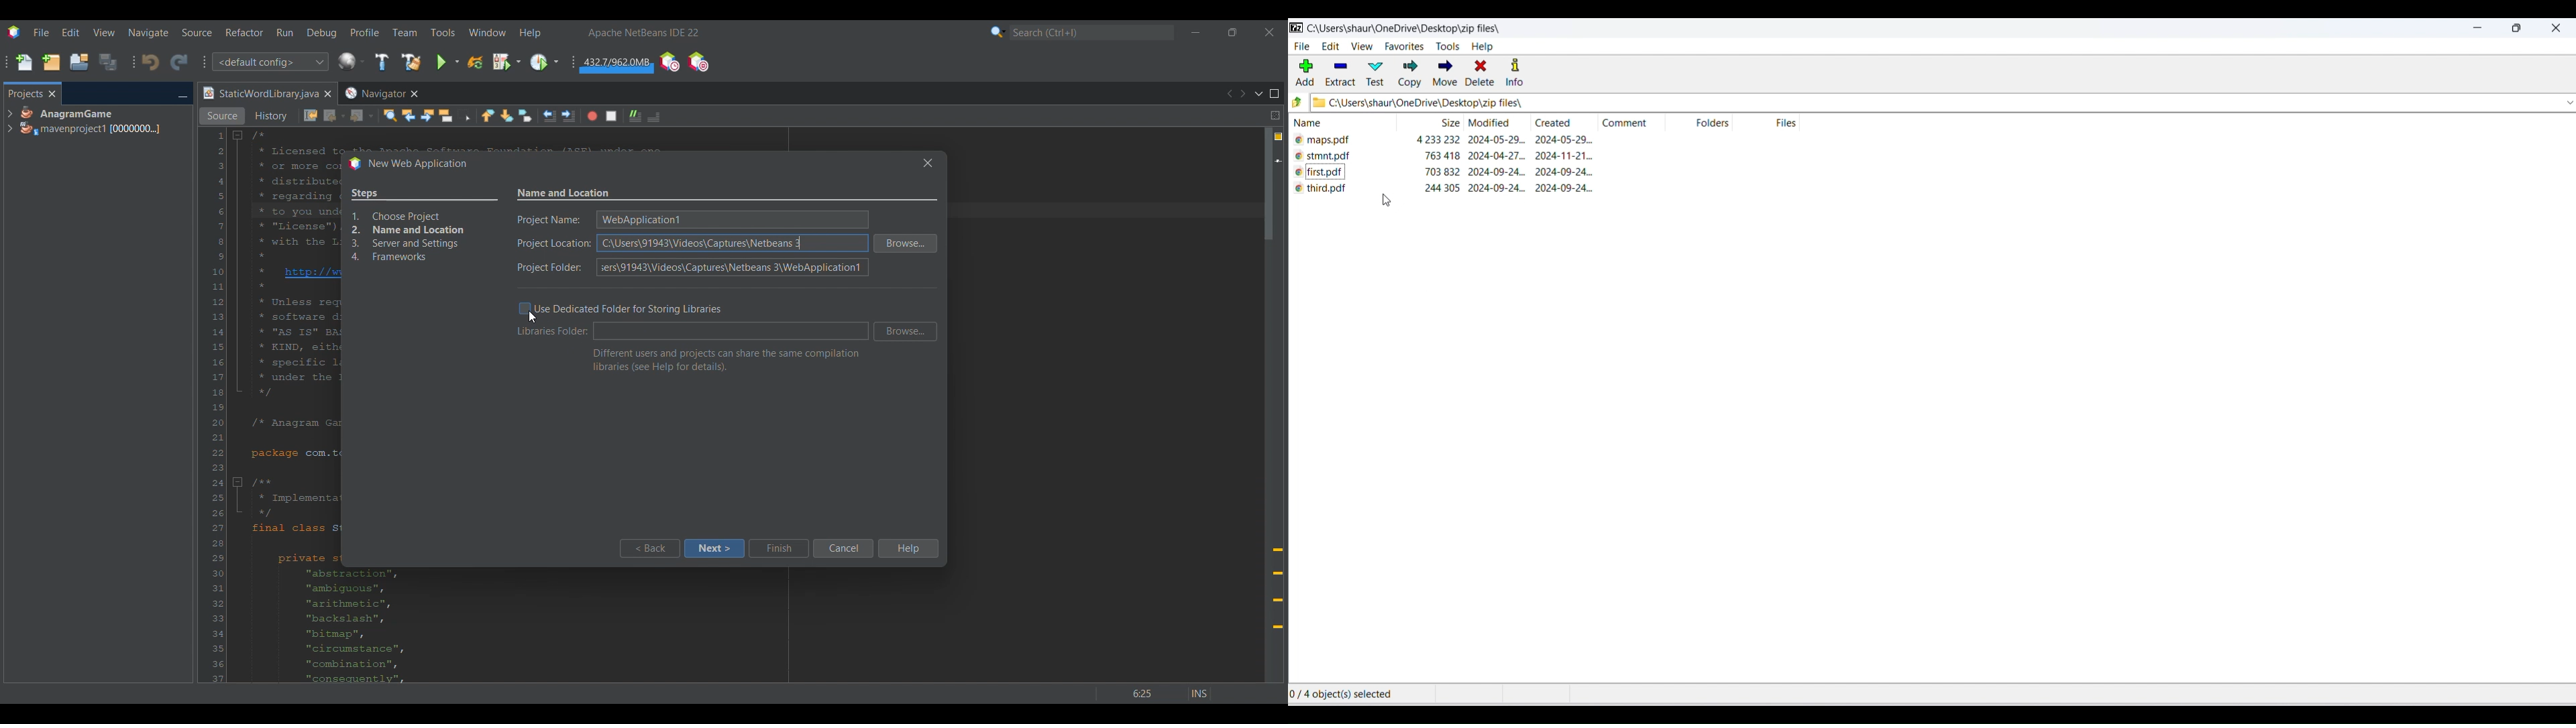 The width and height of the screenshot is (2576, 728). I want to click on Close interface, so click(1269, 32).